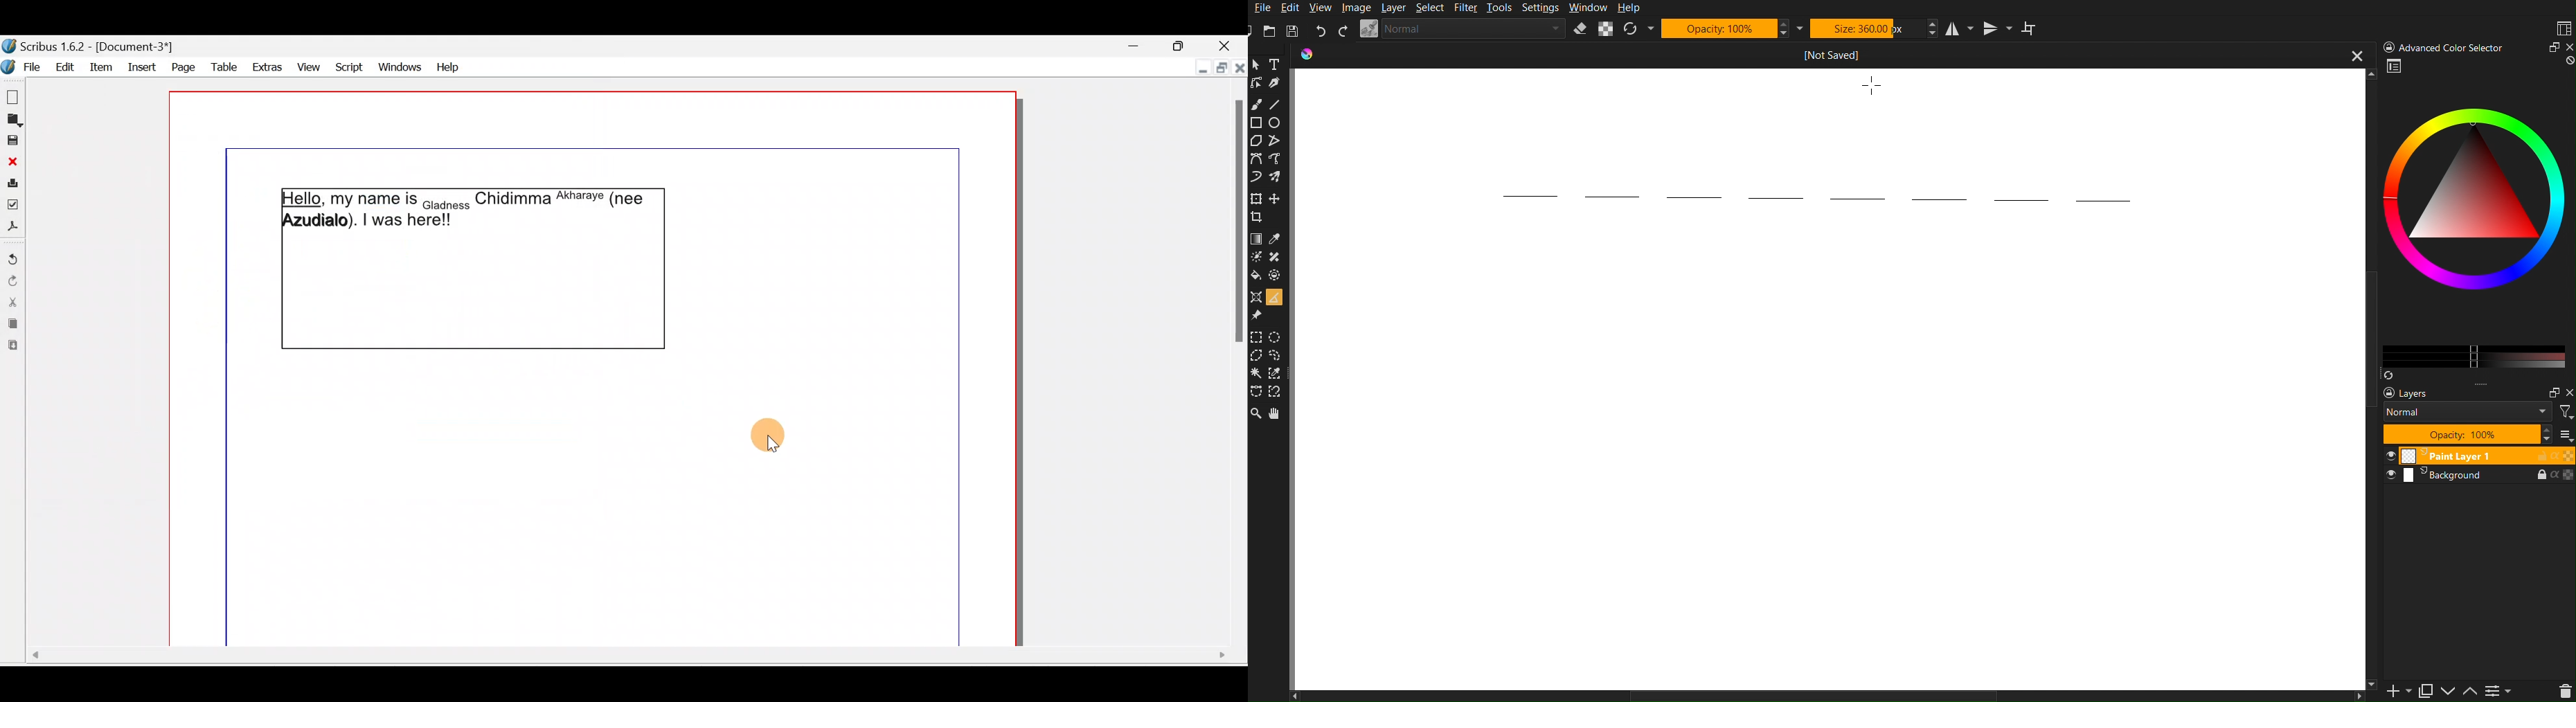 This screenshot has height=728, width=2576. What do you see at coordinates (1278, 197) in the screenshot?
I see `Move` at bounding box center [1278, 197].